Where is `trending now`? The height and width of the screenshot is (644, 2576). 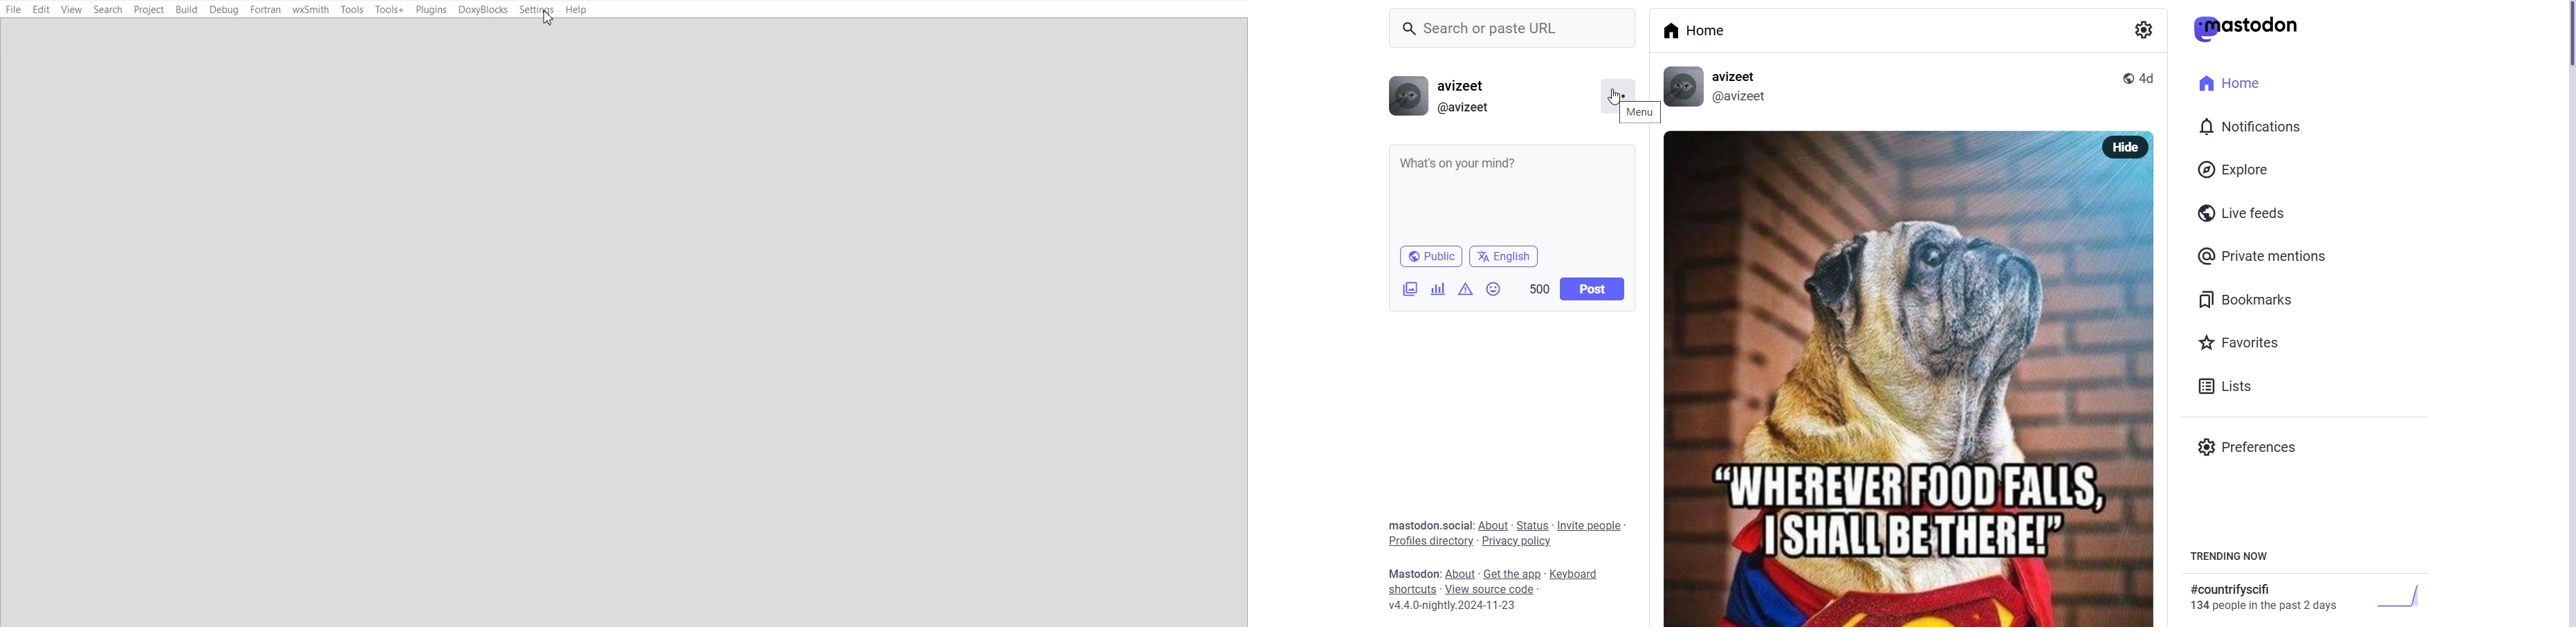
trending now is located at coordinates (2229, 558).